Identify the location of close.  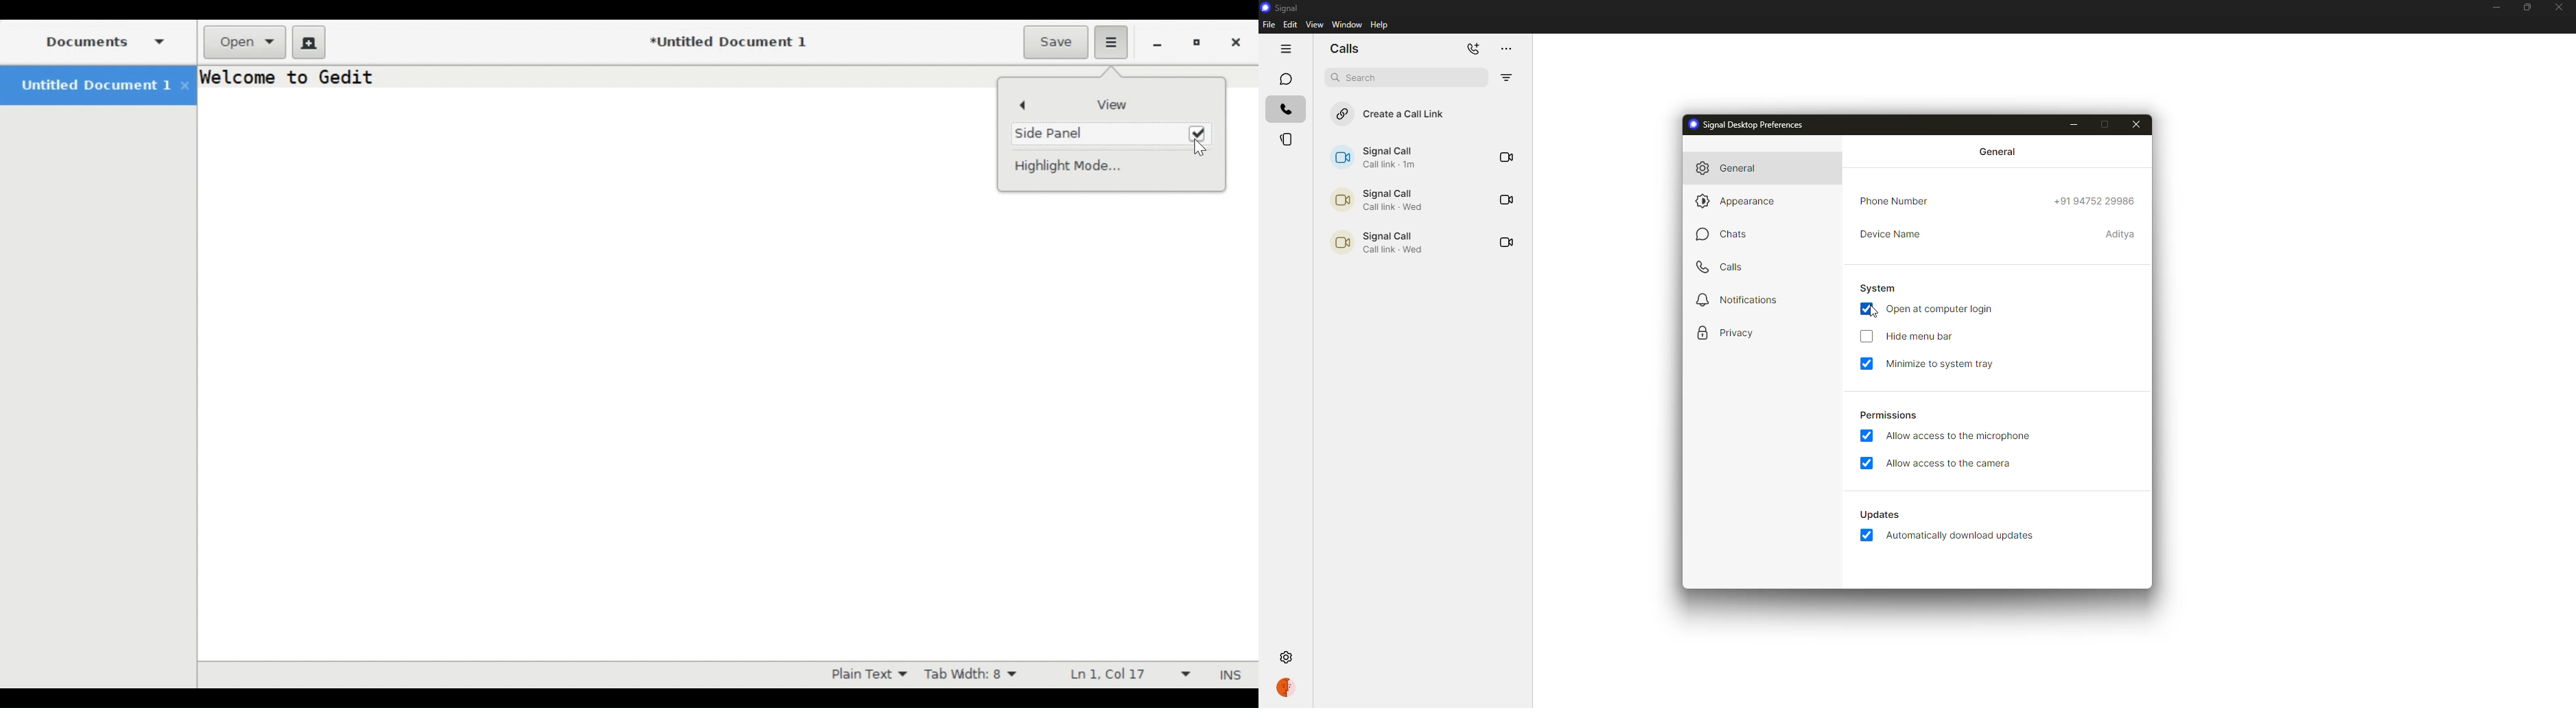
(2560, 6).